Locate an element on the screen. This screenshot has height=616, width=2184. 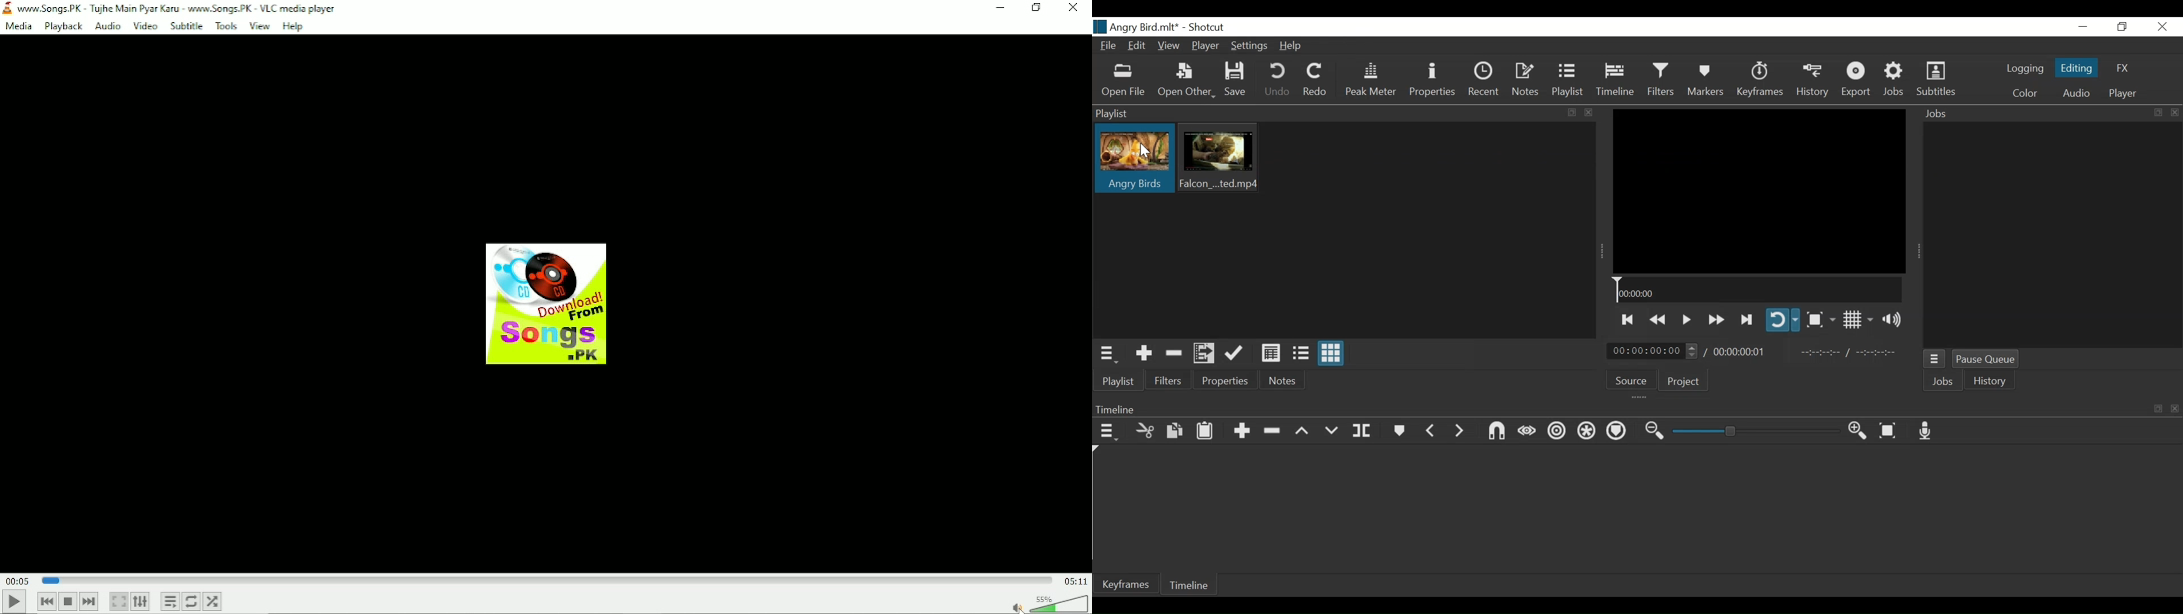
Show volume control is located at coordinates (1894, 320).